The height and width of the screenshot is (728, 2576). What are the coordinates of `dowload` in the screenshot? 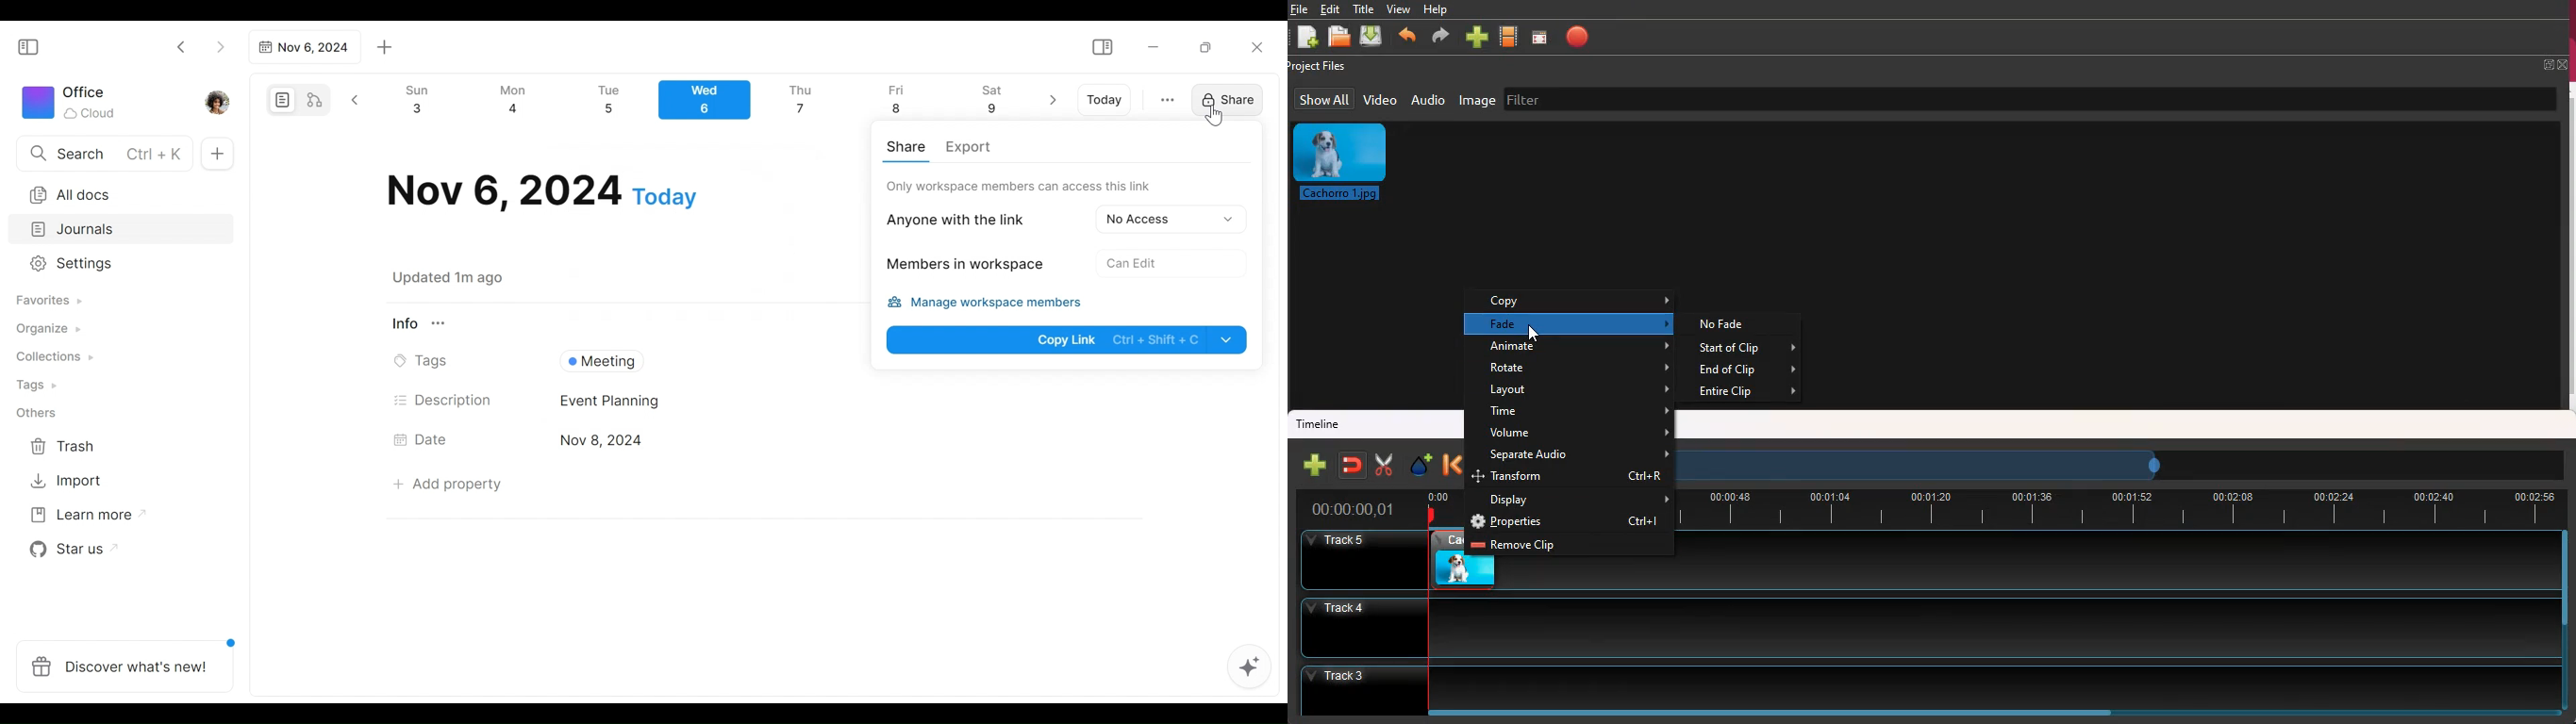 It's located at (1374, 38).